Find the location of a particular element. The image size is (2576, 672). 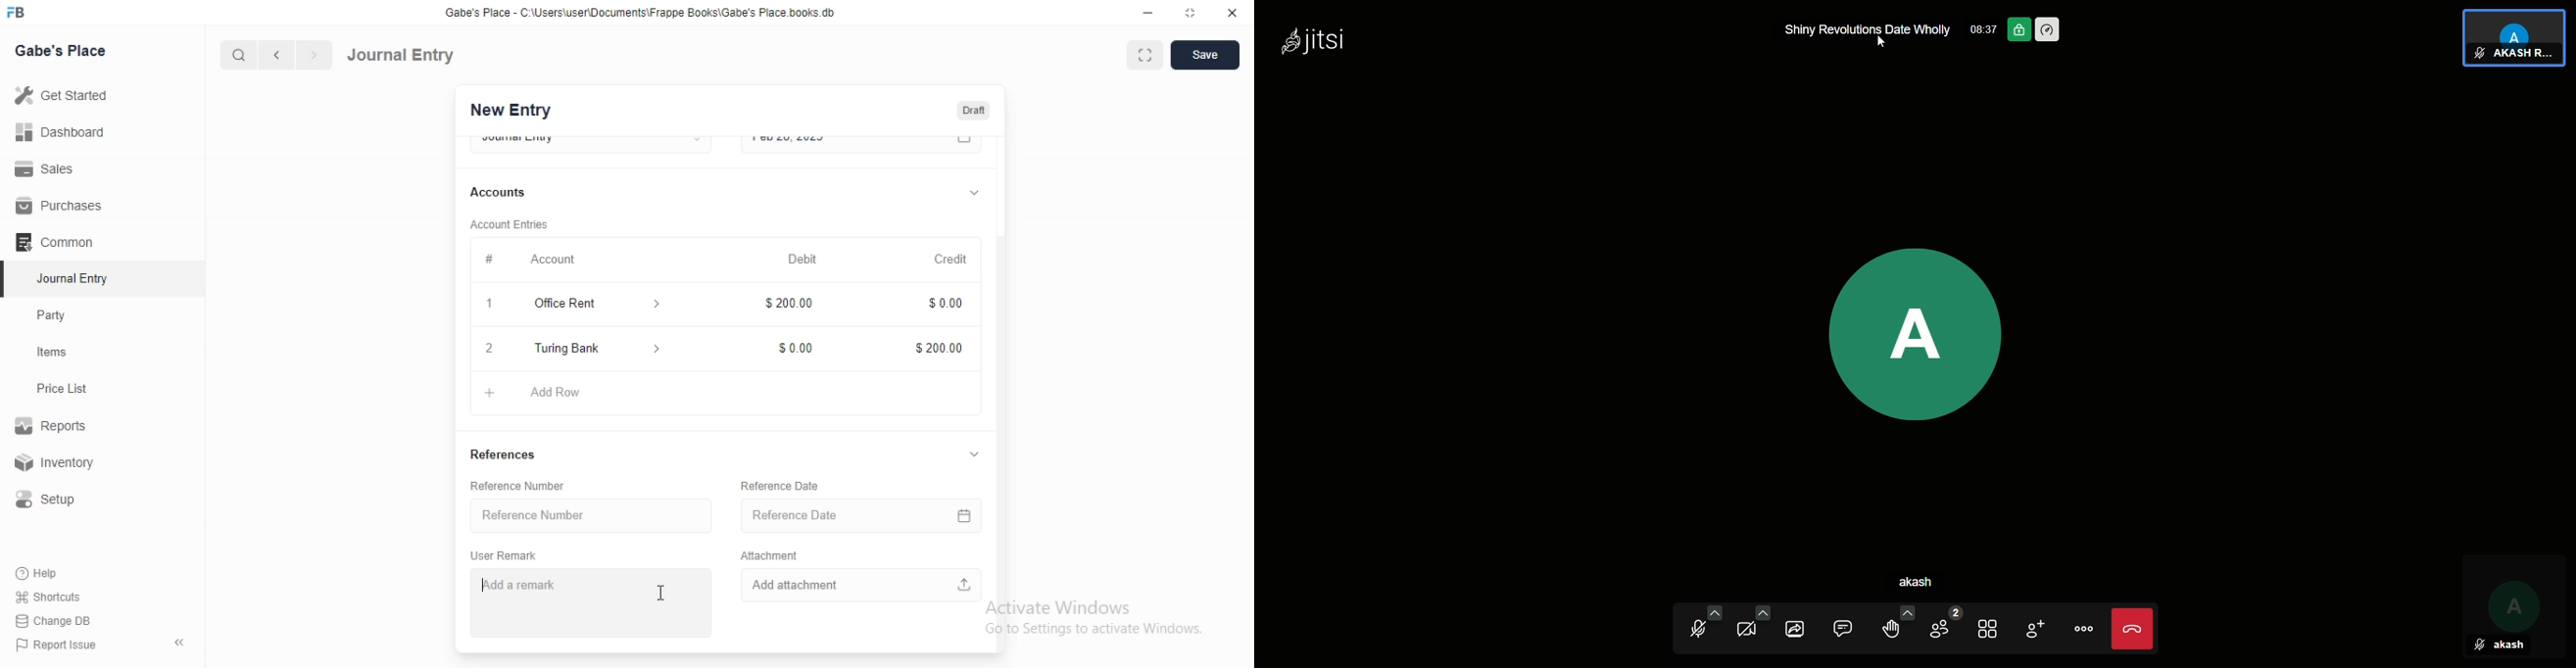

Add a remark is located at coordinates (527, 584).